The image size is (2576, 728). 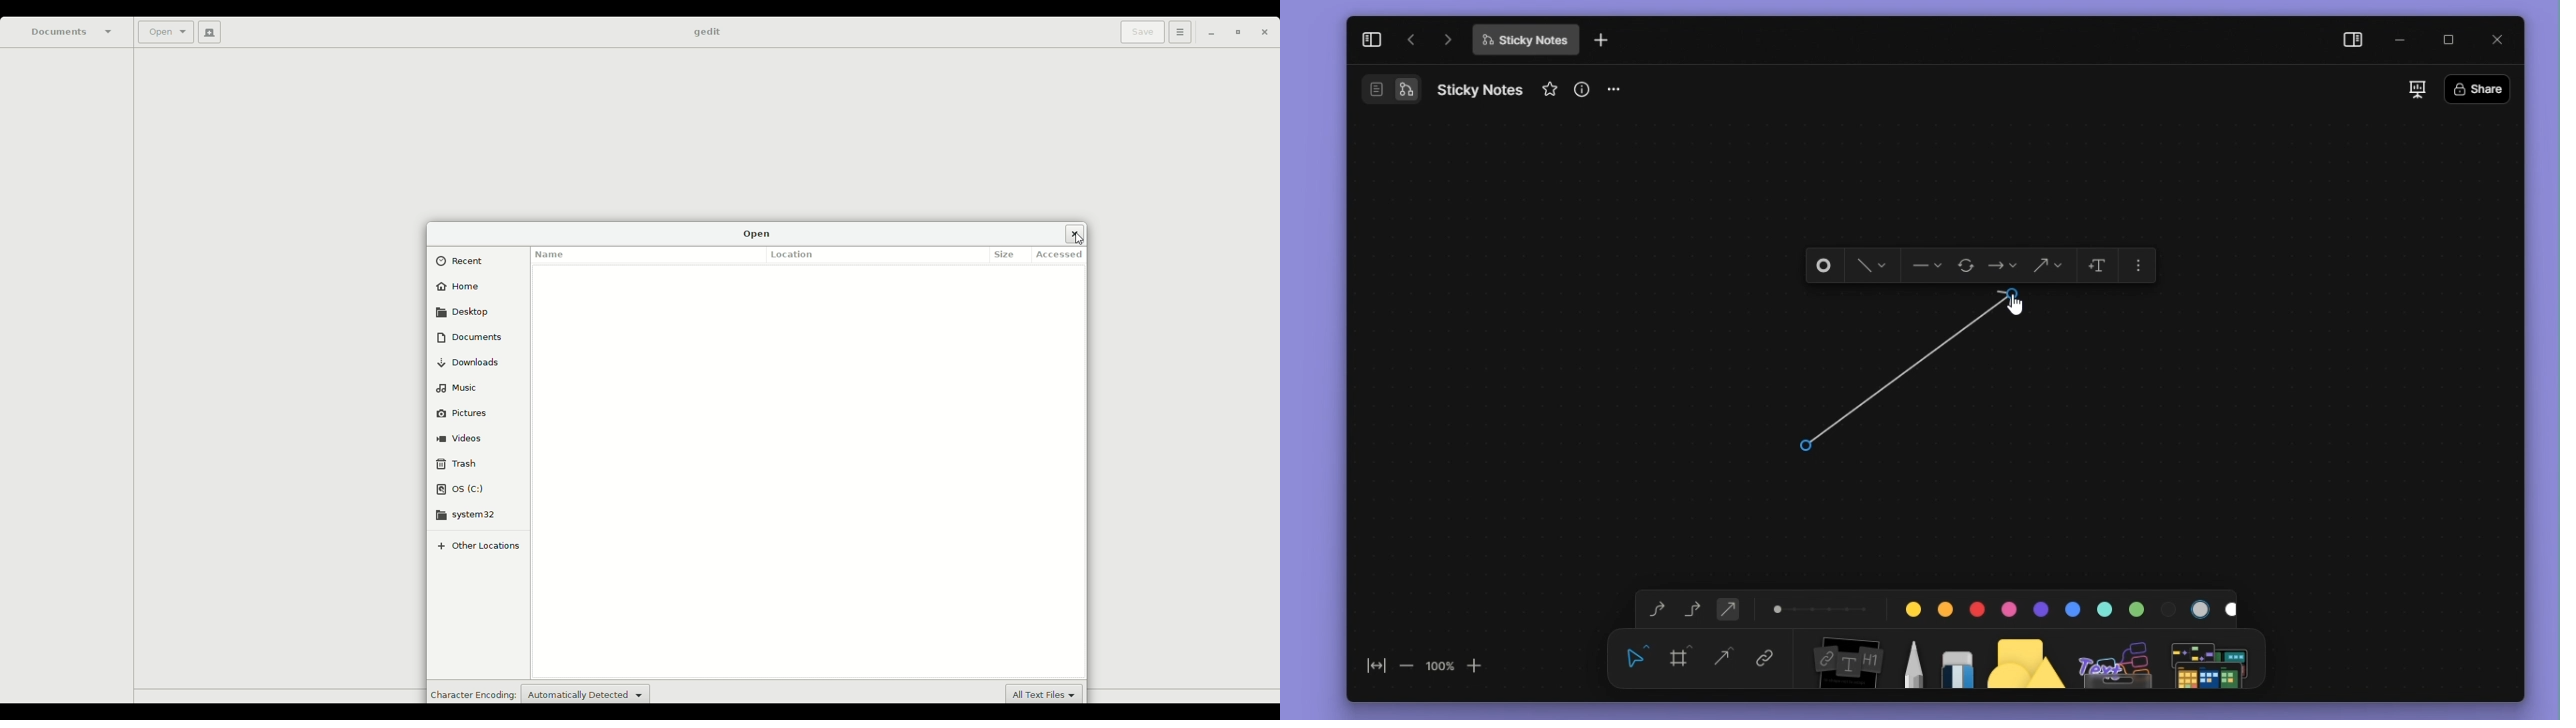 What do you see at coordinates (1917, 375) in the screenshot?
I see `arrow` at bounding box center [1917, 375].